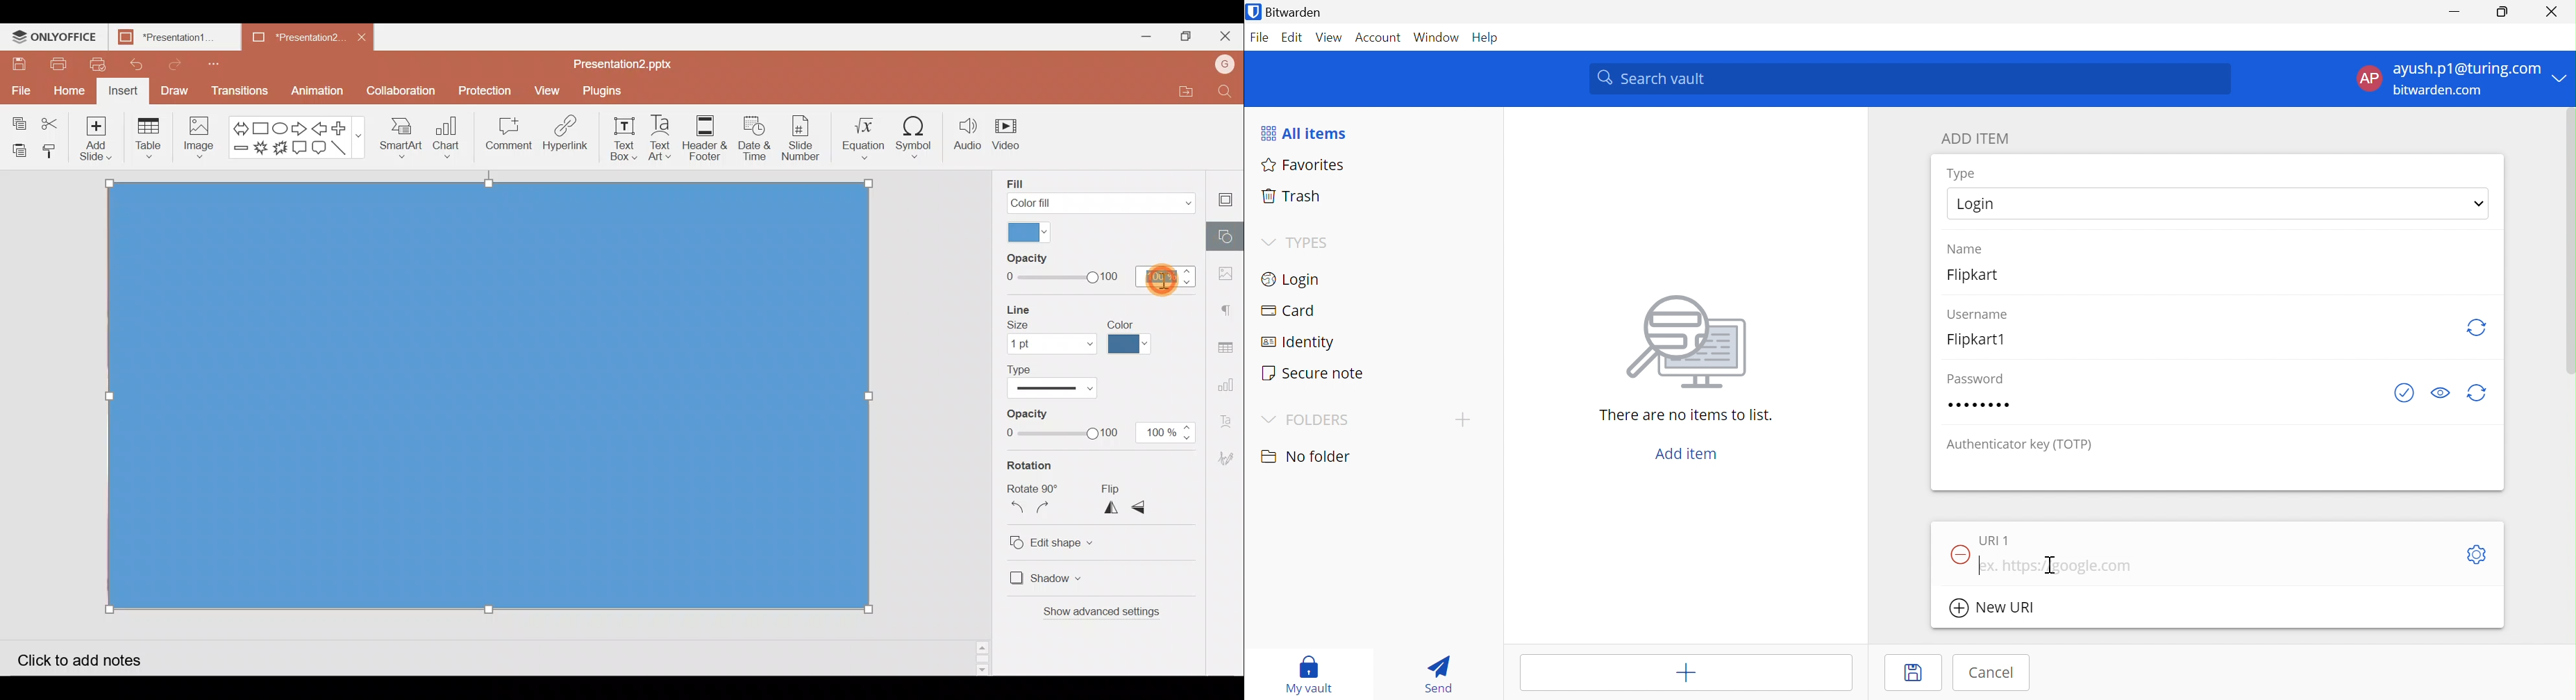  I want to click on Right arrow, so click(300, 126).